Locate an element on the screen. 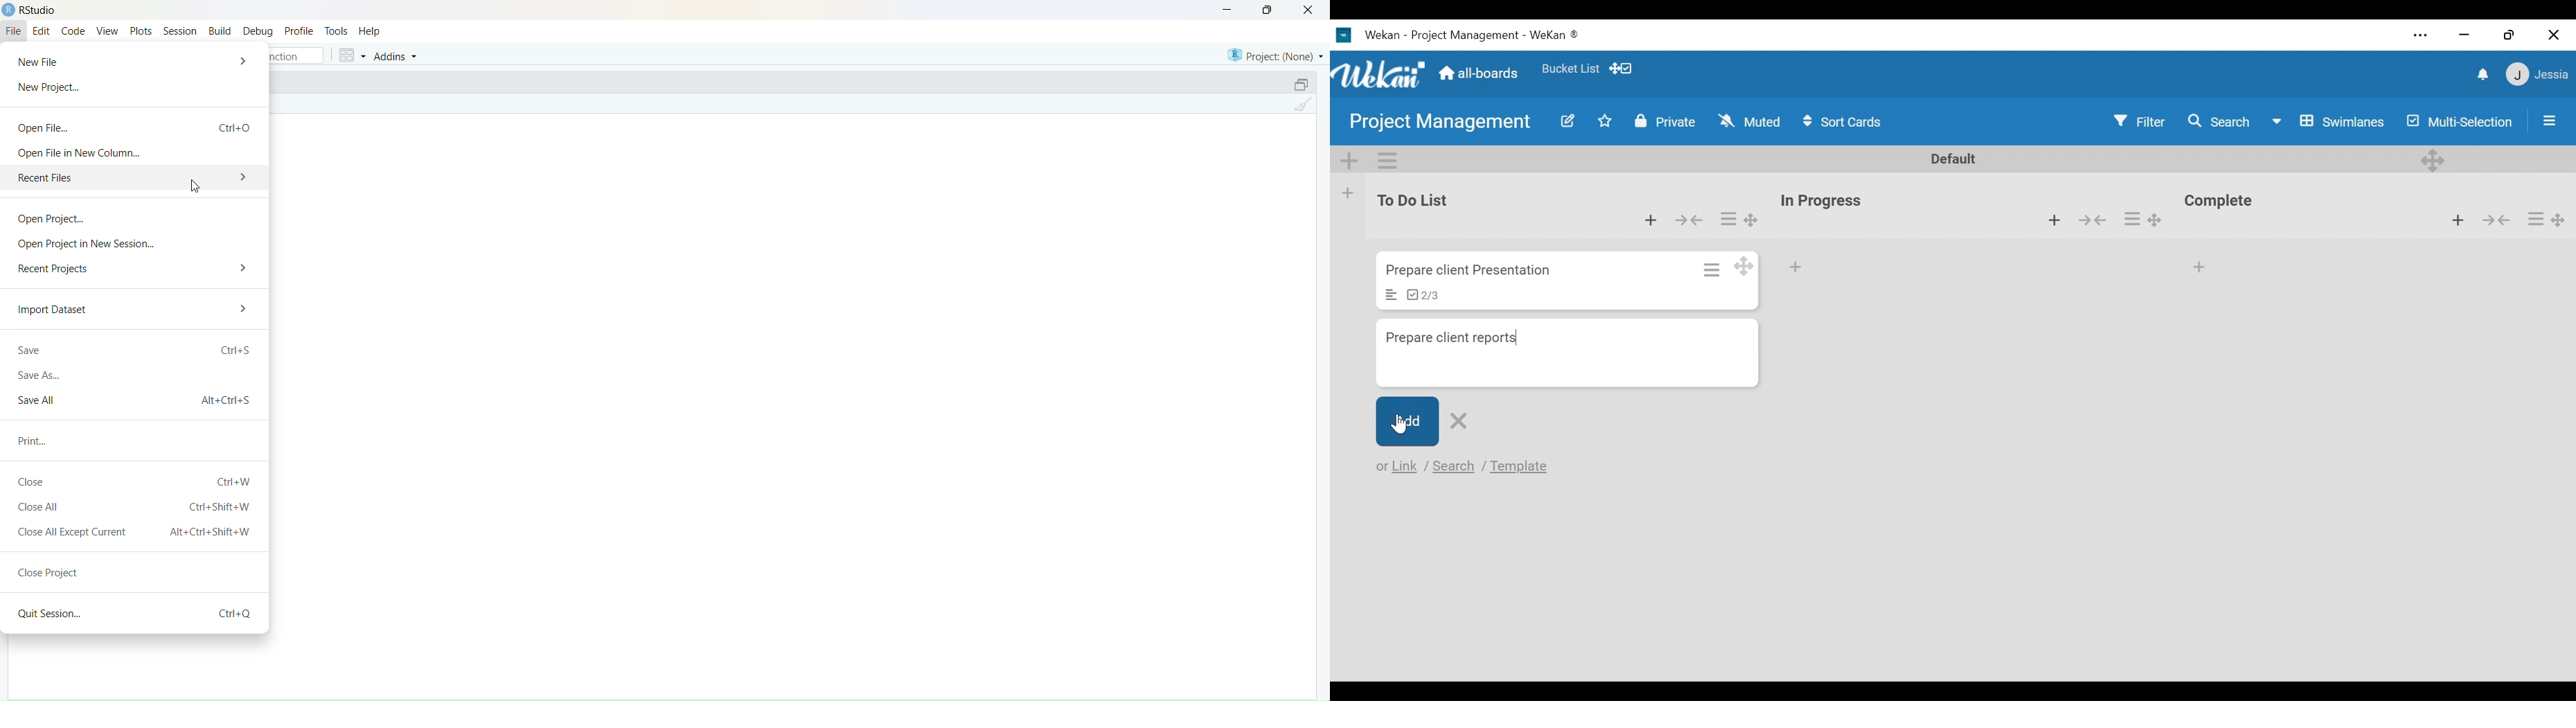  Recent Projects is located at coordinates (57, 270).